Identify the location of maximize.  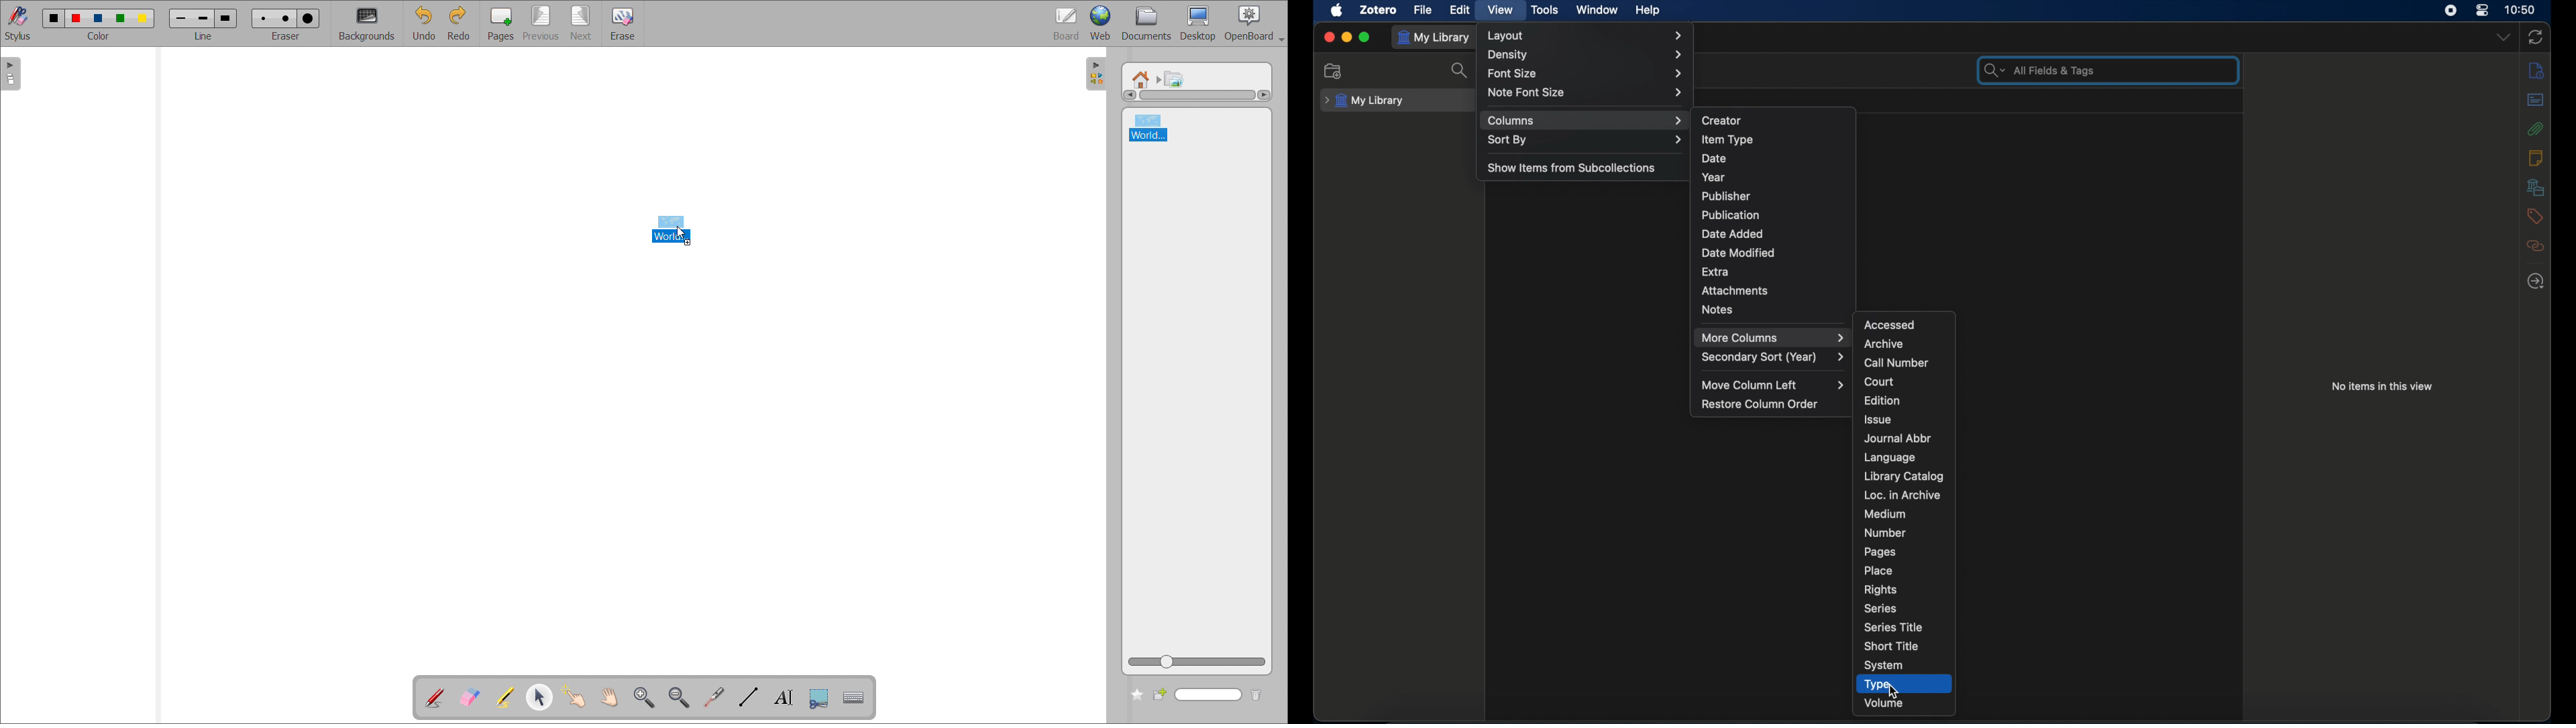
(1364, 38).